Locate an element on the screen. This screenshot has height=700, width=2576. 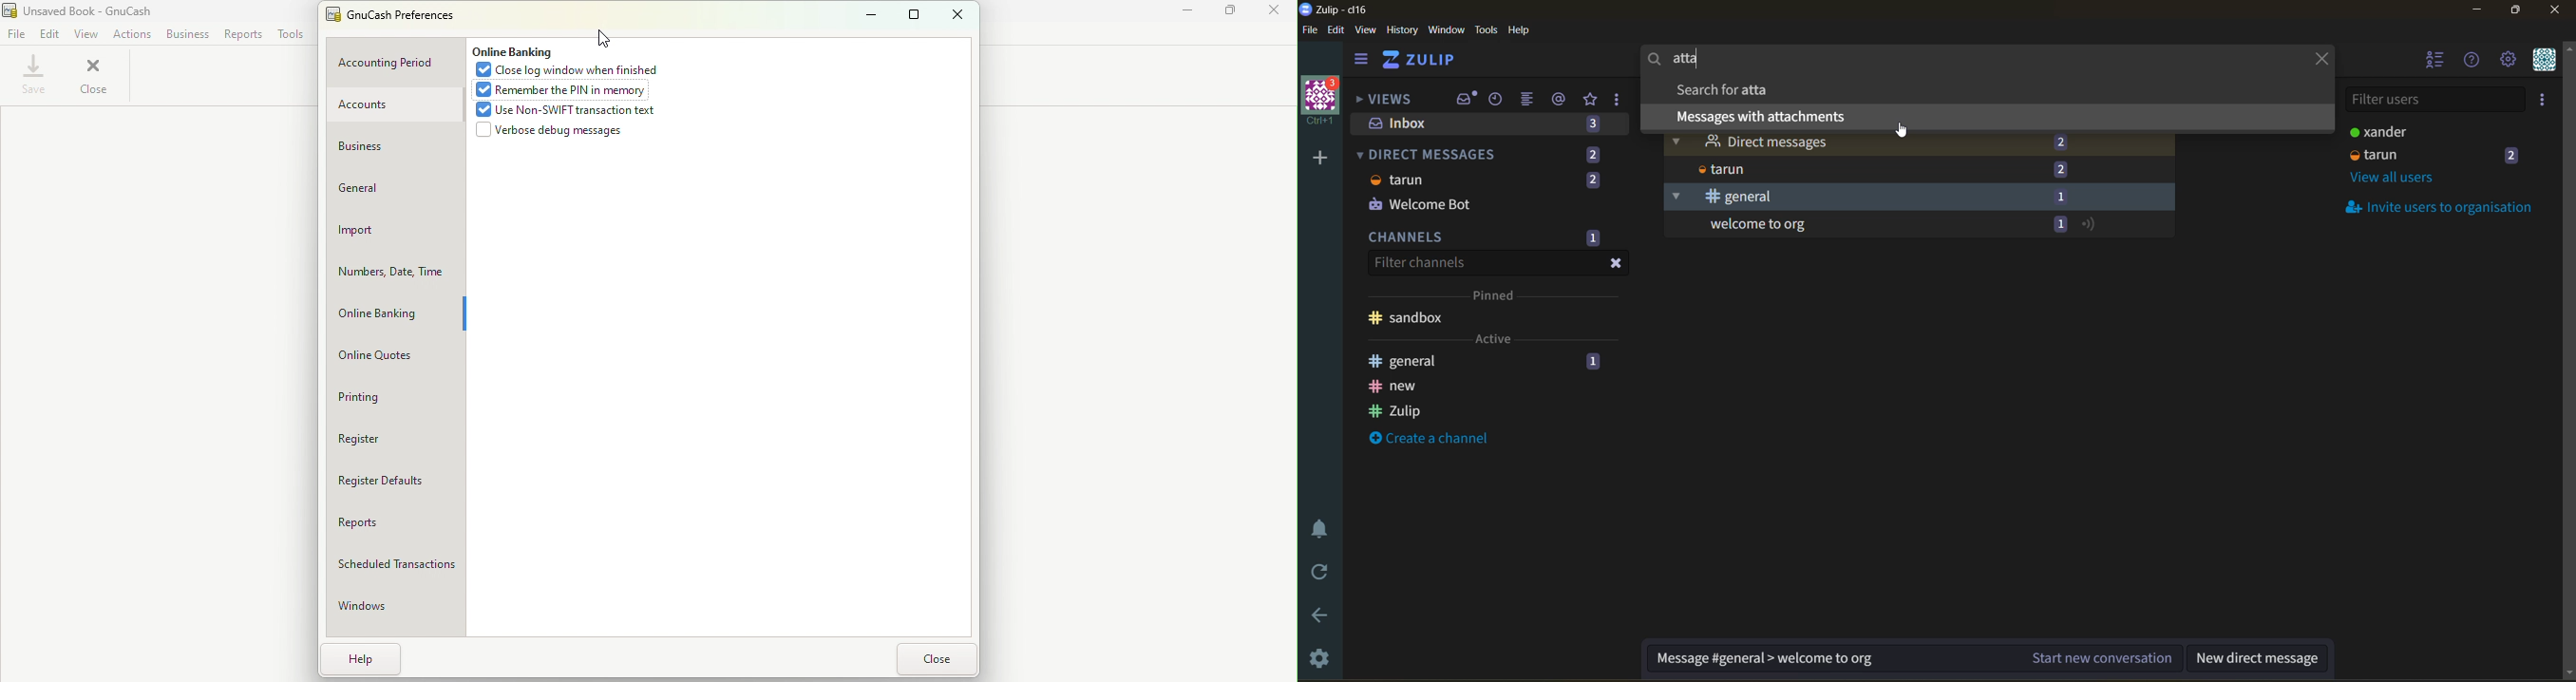
new direct message is located at coordinates (2257, 659).